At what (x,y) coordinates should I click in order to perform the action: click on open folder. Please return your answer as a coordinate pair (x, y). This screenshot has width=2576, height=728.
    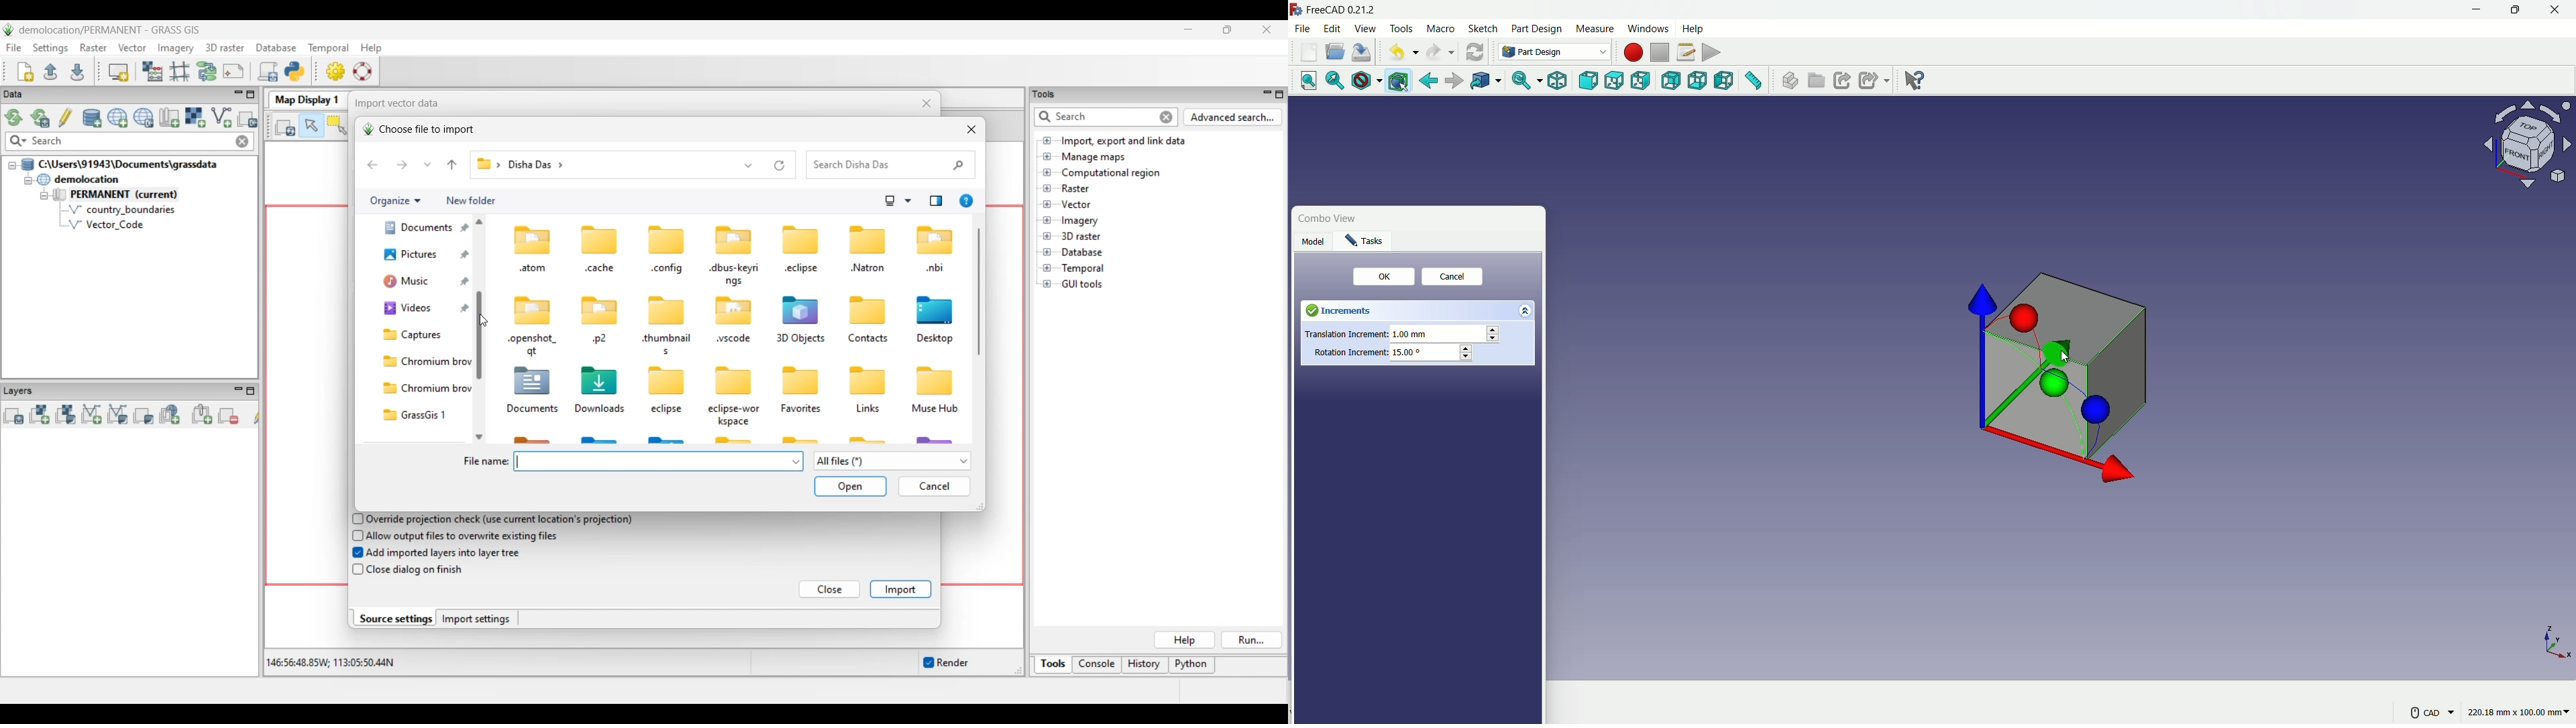
    Looking at the image, I should click on (1335, 52).